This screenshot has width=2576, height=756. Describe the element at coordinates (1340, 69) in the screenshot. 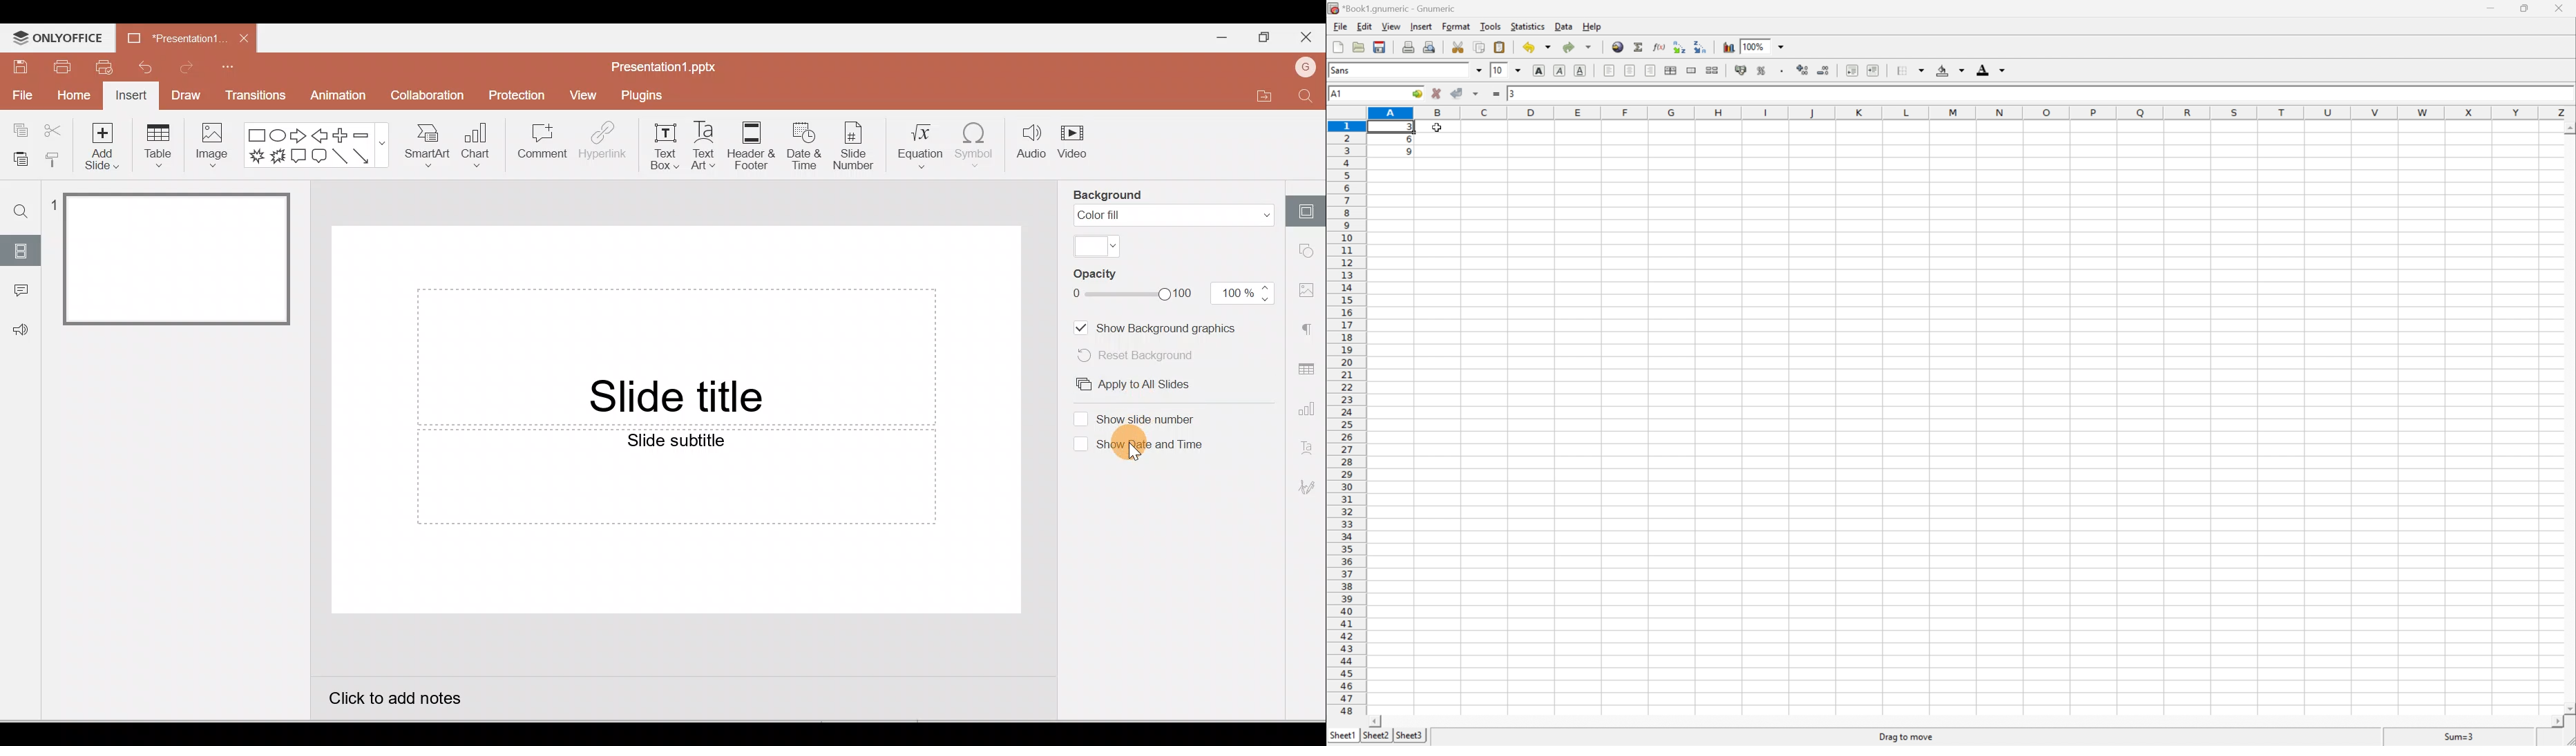

I see `Sans` at that location.